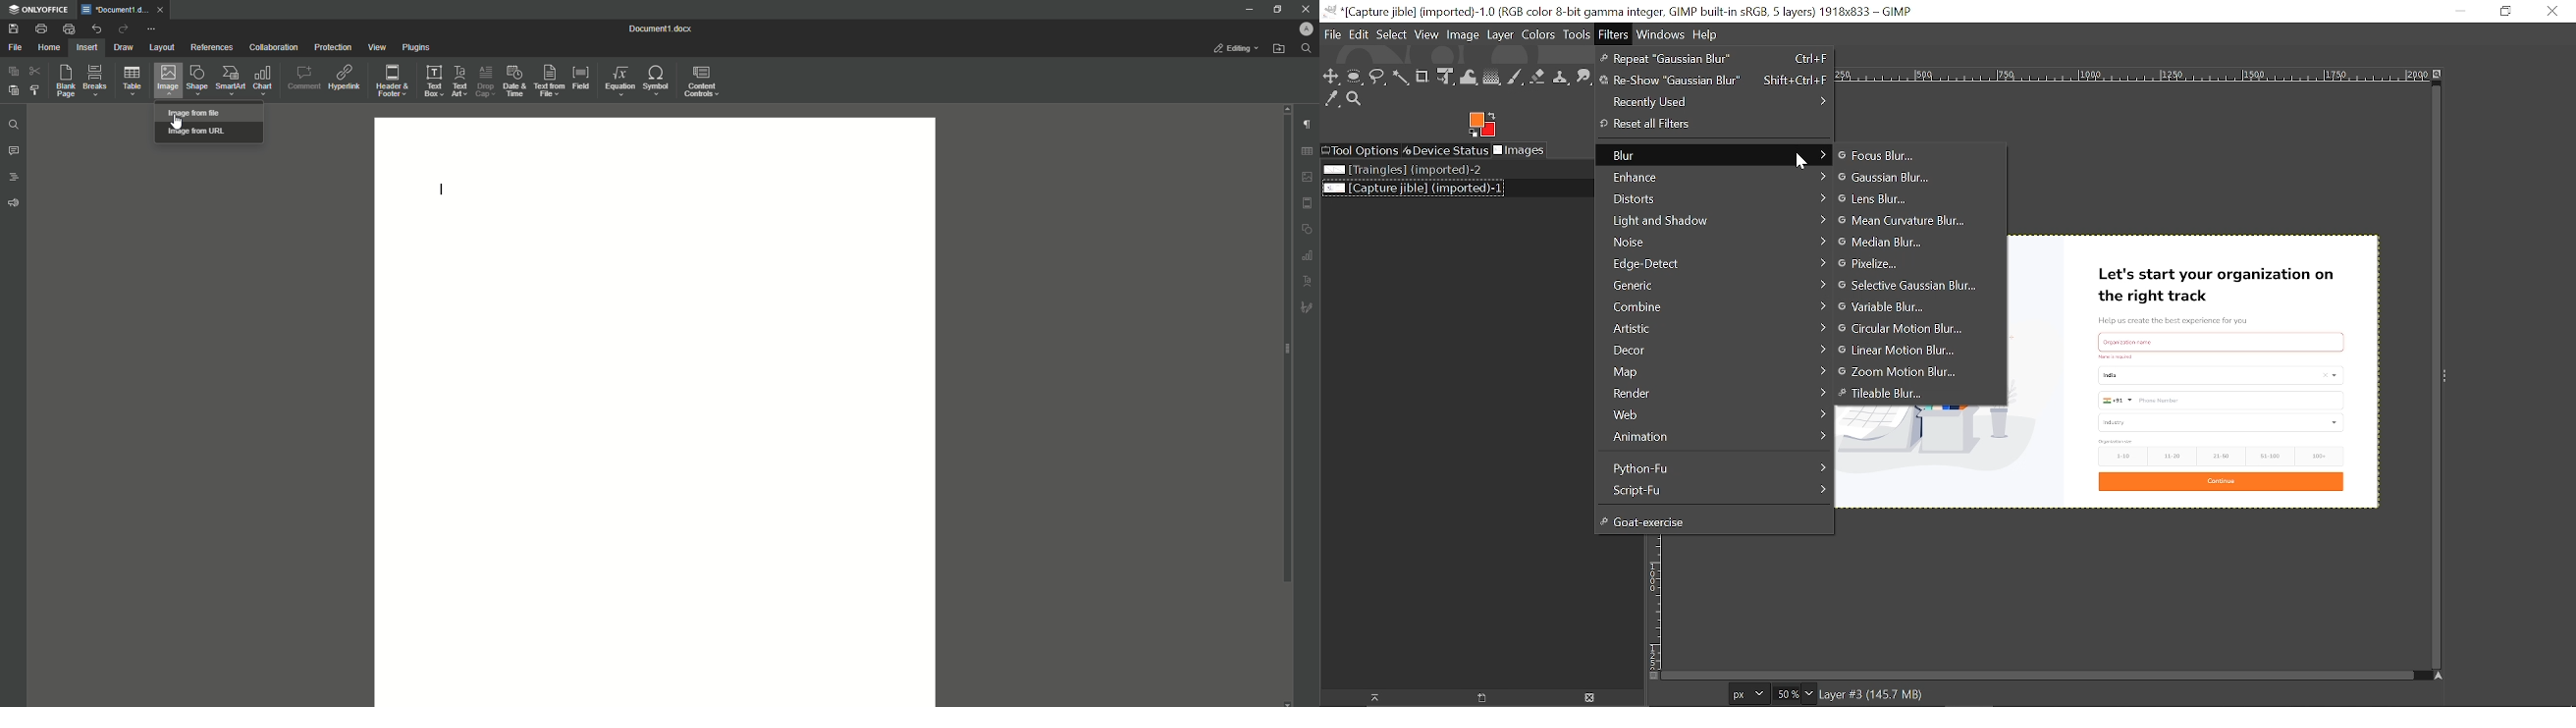 The width and height of the screenshot is (2576, 728). Describe the element at coordinates (1288, 701) in the screenshot. I see `scroll down` at that location.